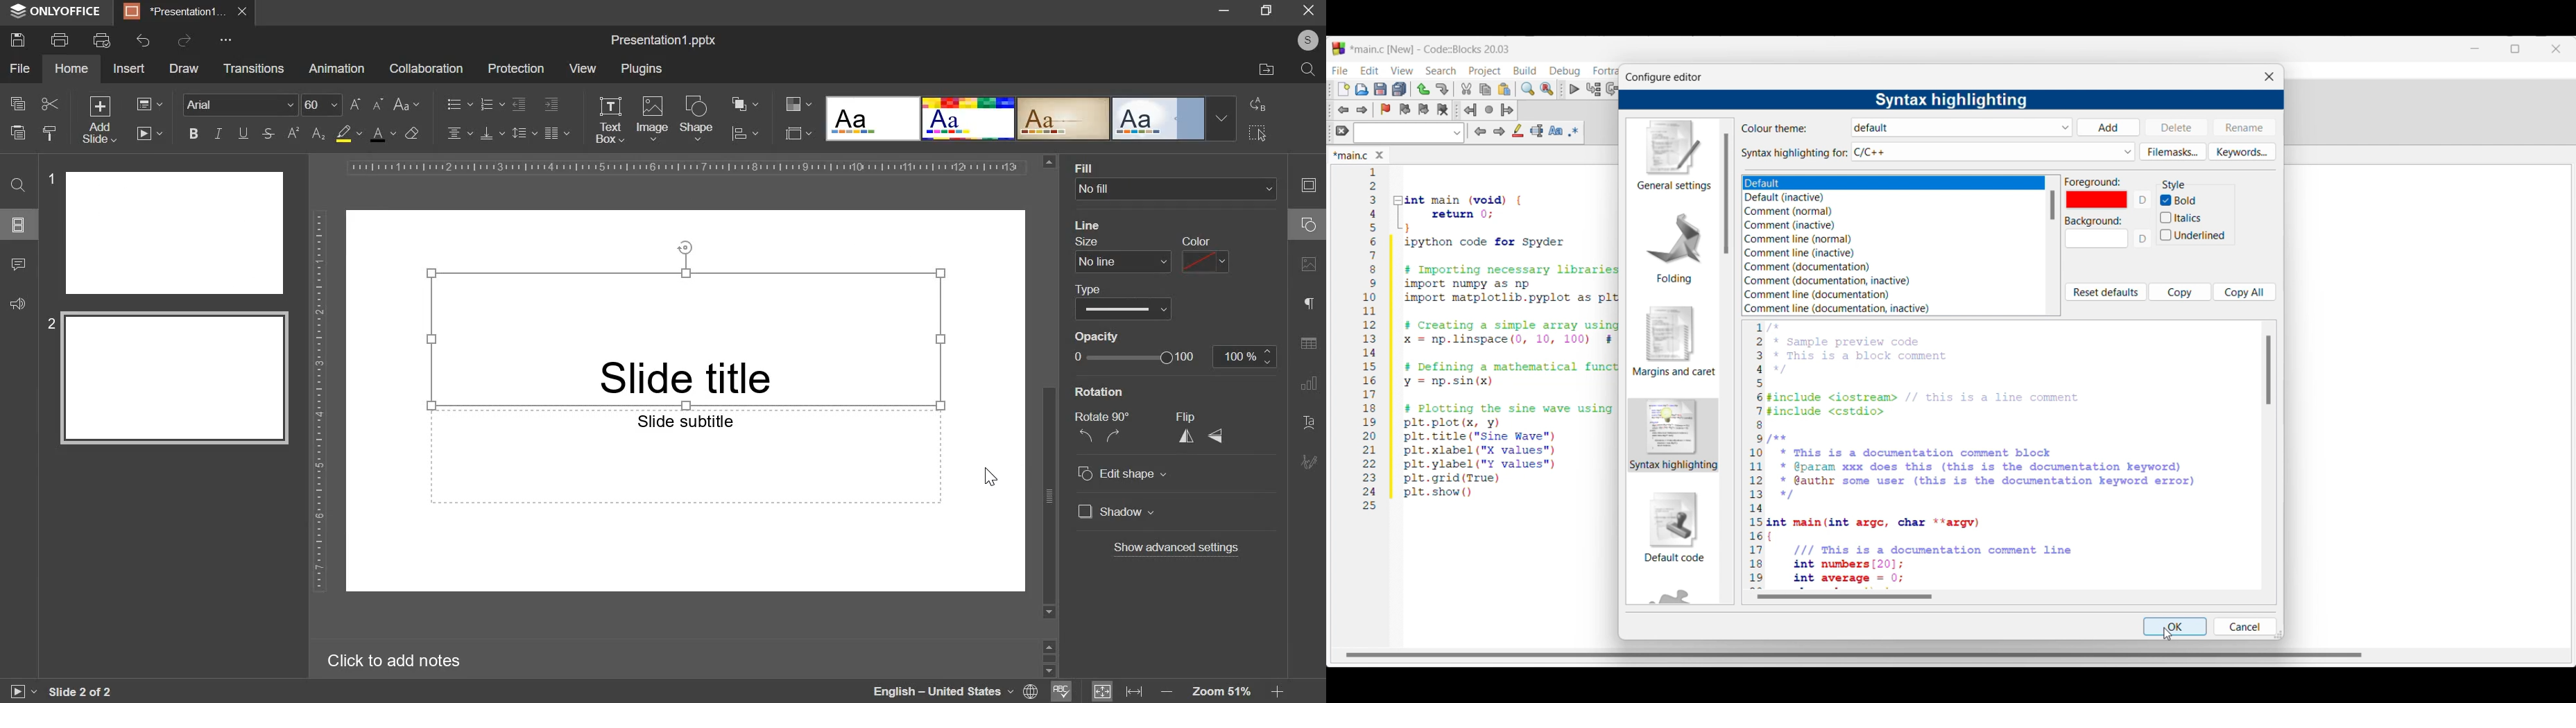 The image size is (2576, 728). What do you see at coordinates (51, 104) in the screenshot?
I see `cut` at bounding box center [51, 104].